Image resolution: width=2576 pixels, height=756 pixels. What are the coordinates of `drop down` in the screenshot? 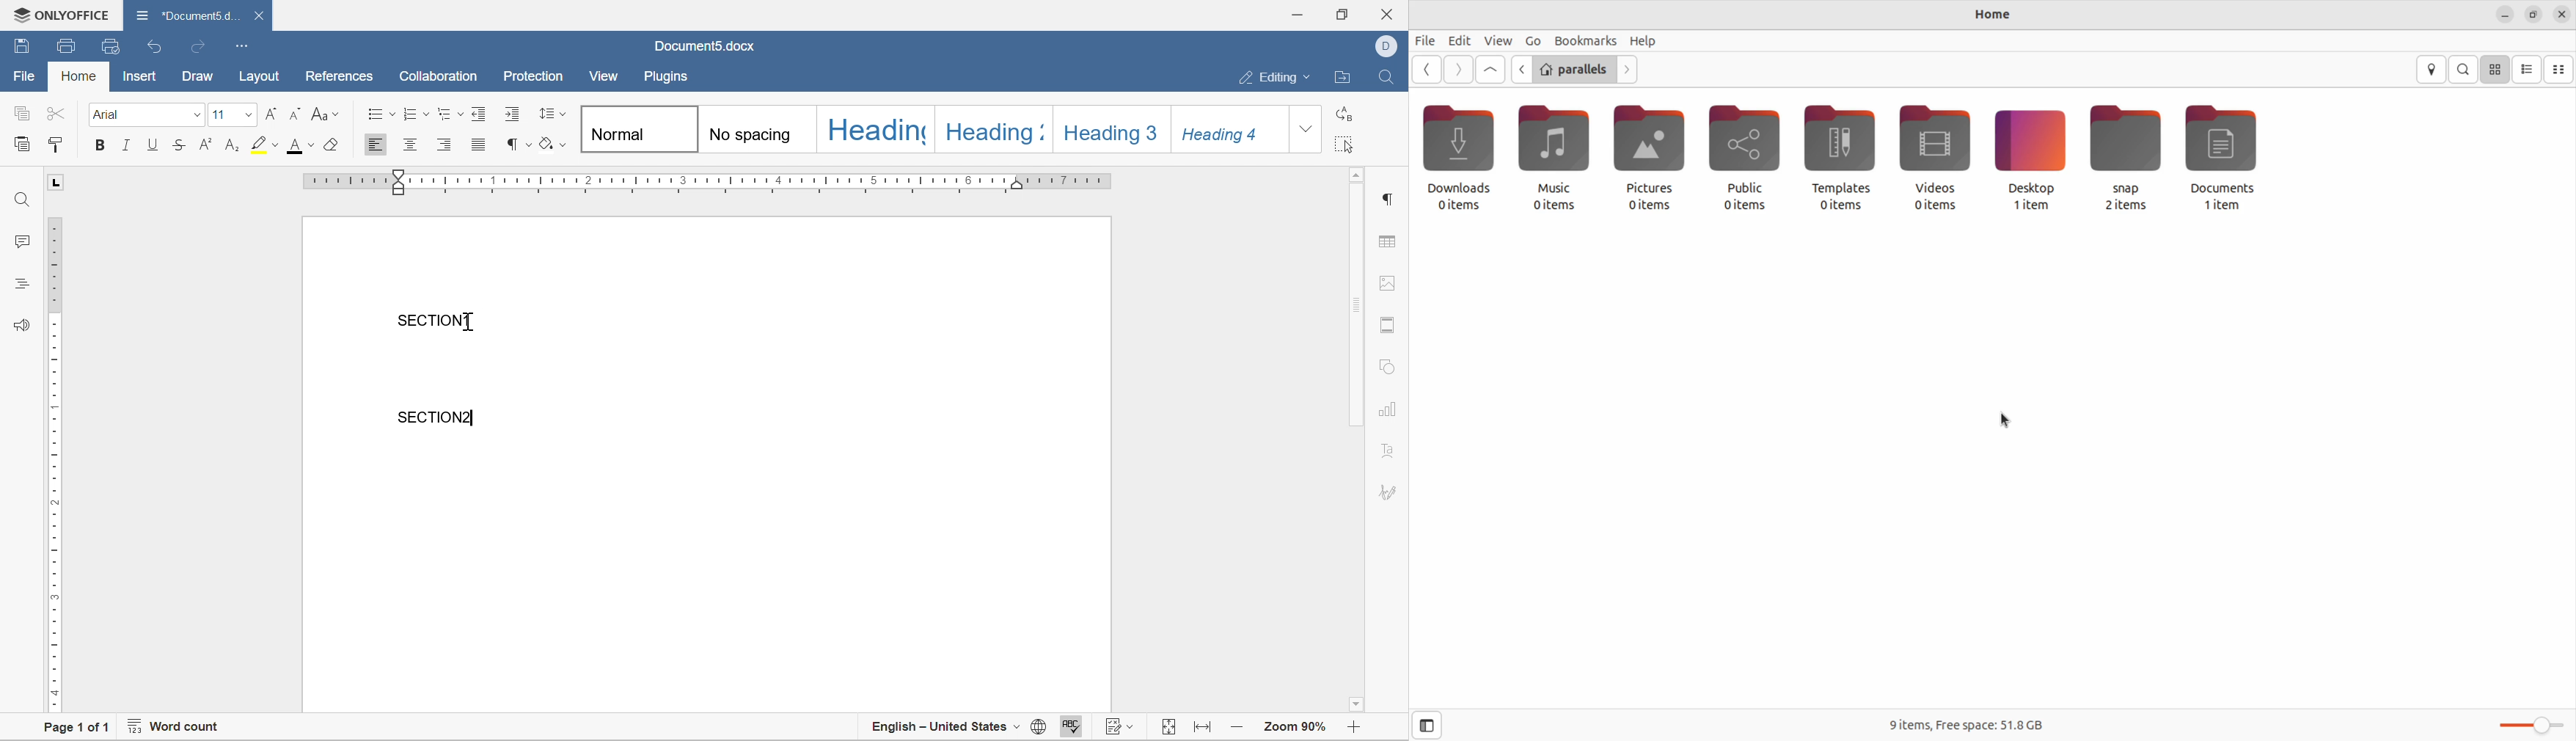 It's located at (197, 116).